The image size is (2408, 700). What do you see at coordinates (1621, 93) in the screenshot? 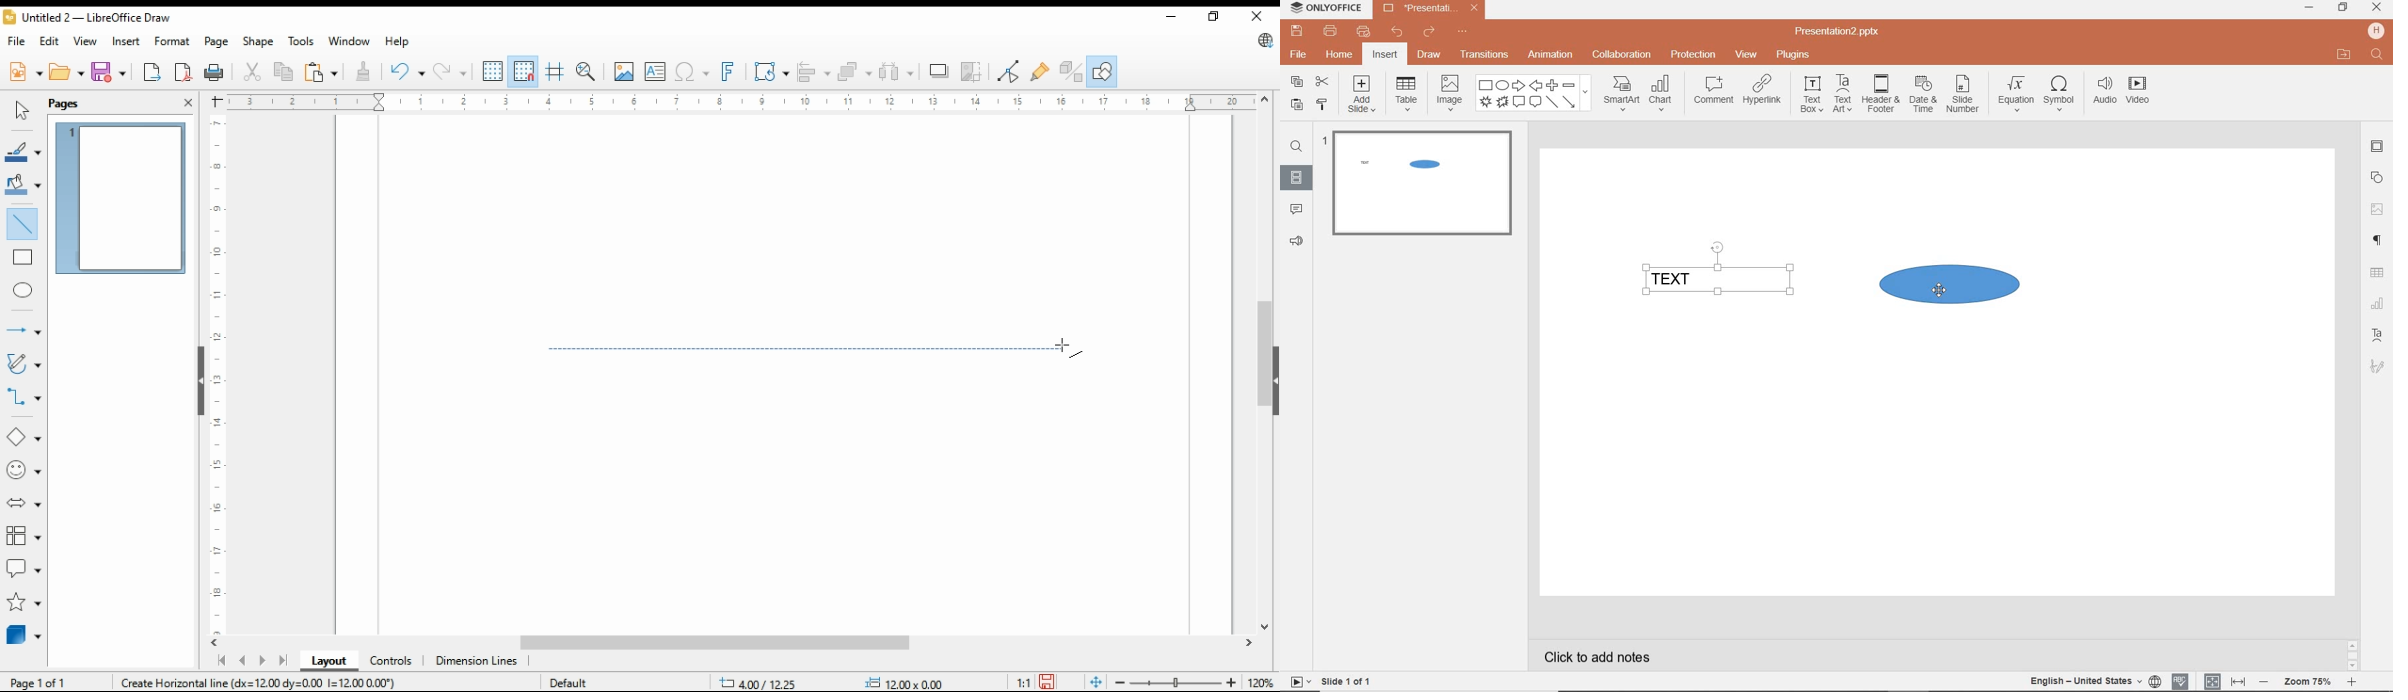
I see `smartart` at bounding box center [1621, 93].